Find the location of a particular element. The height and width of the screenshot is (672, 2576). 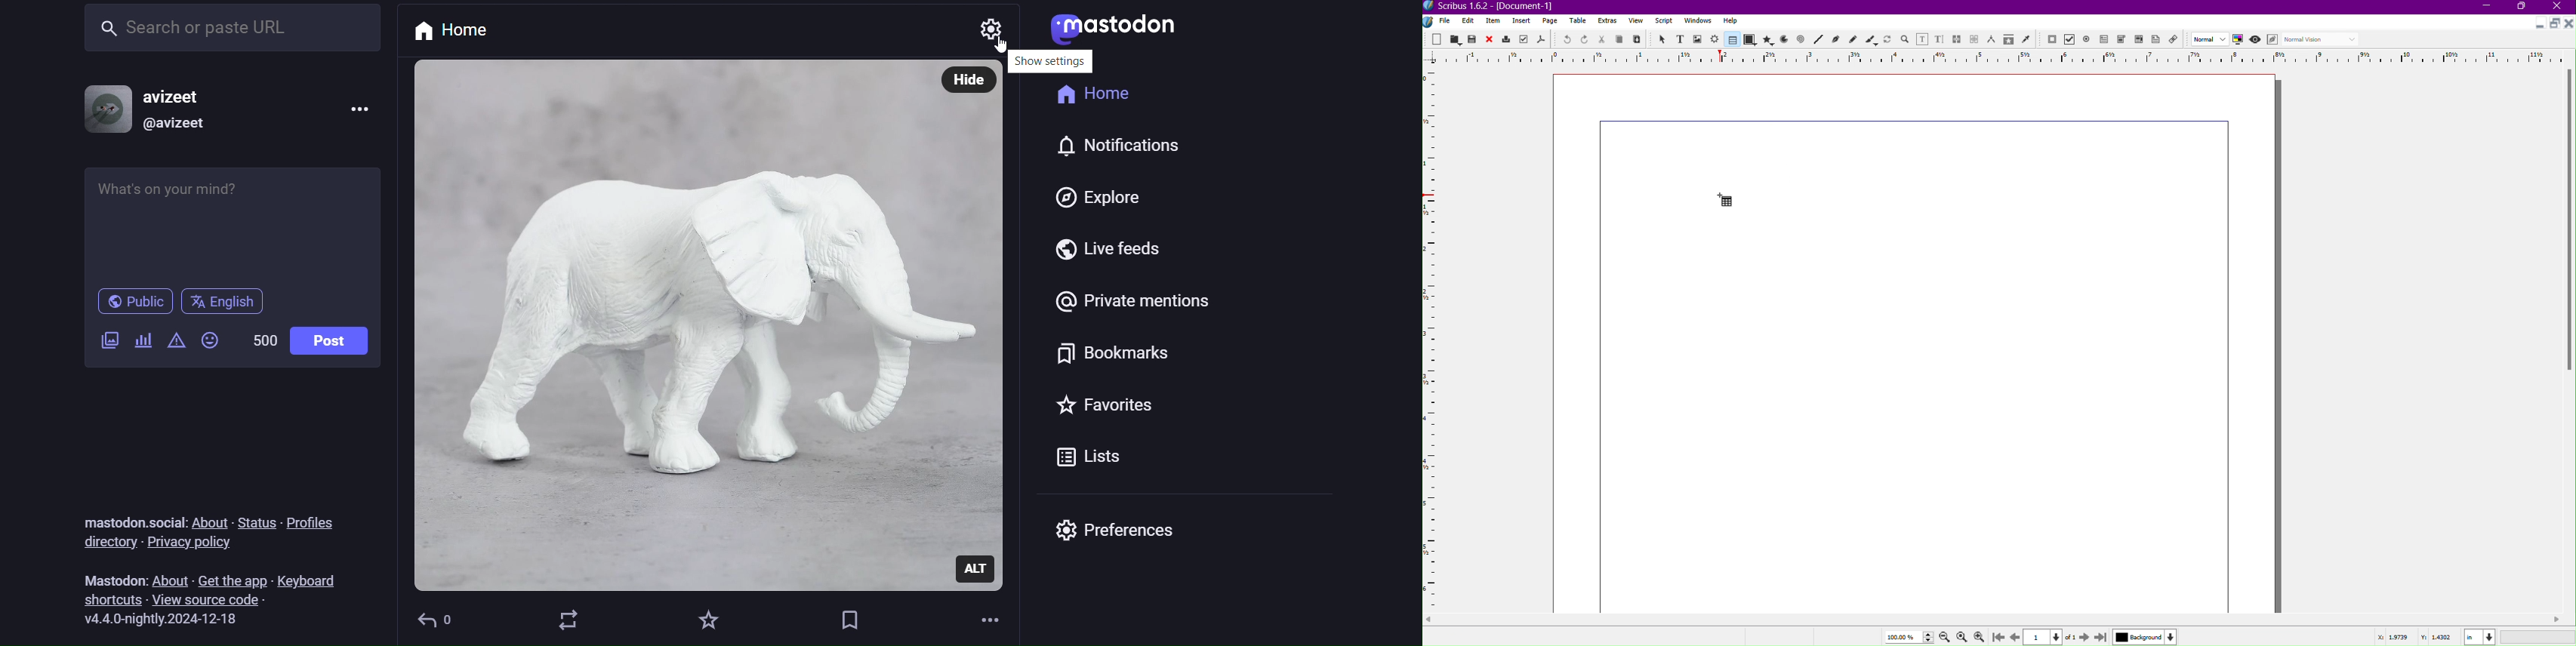

Search or paste URL is located at coordinates (230, 26).